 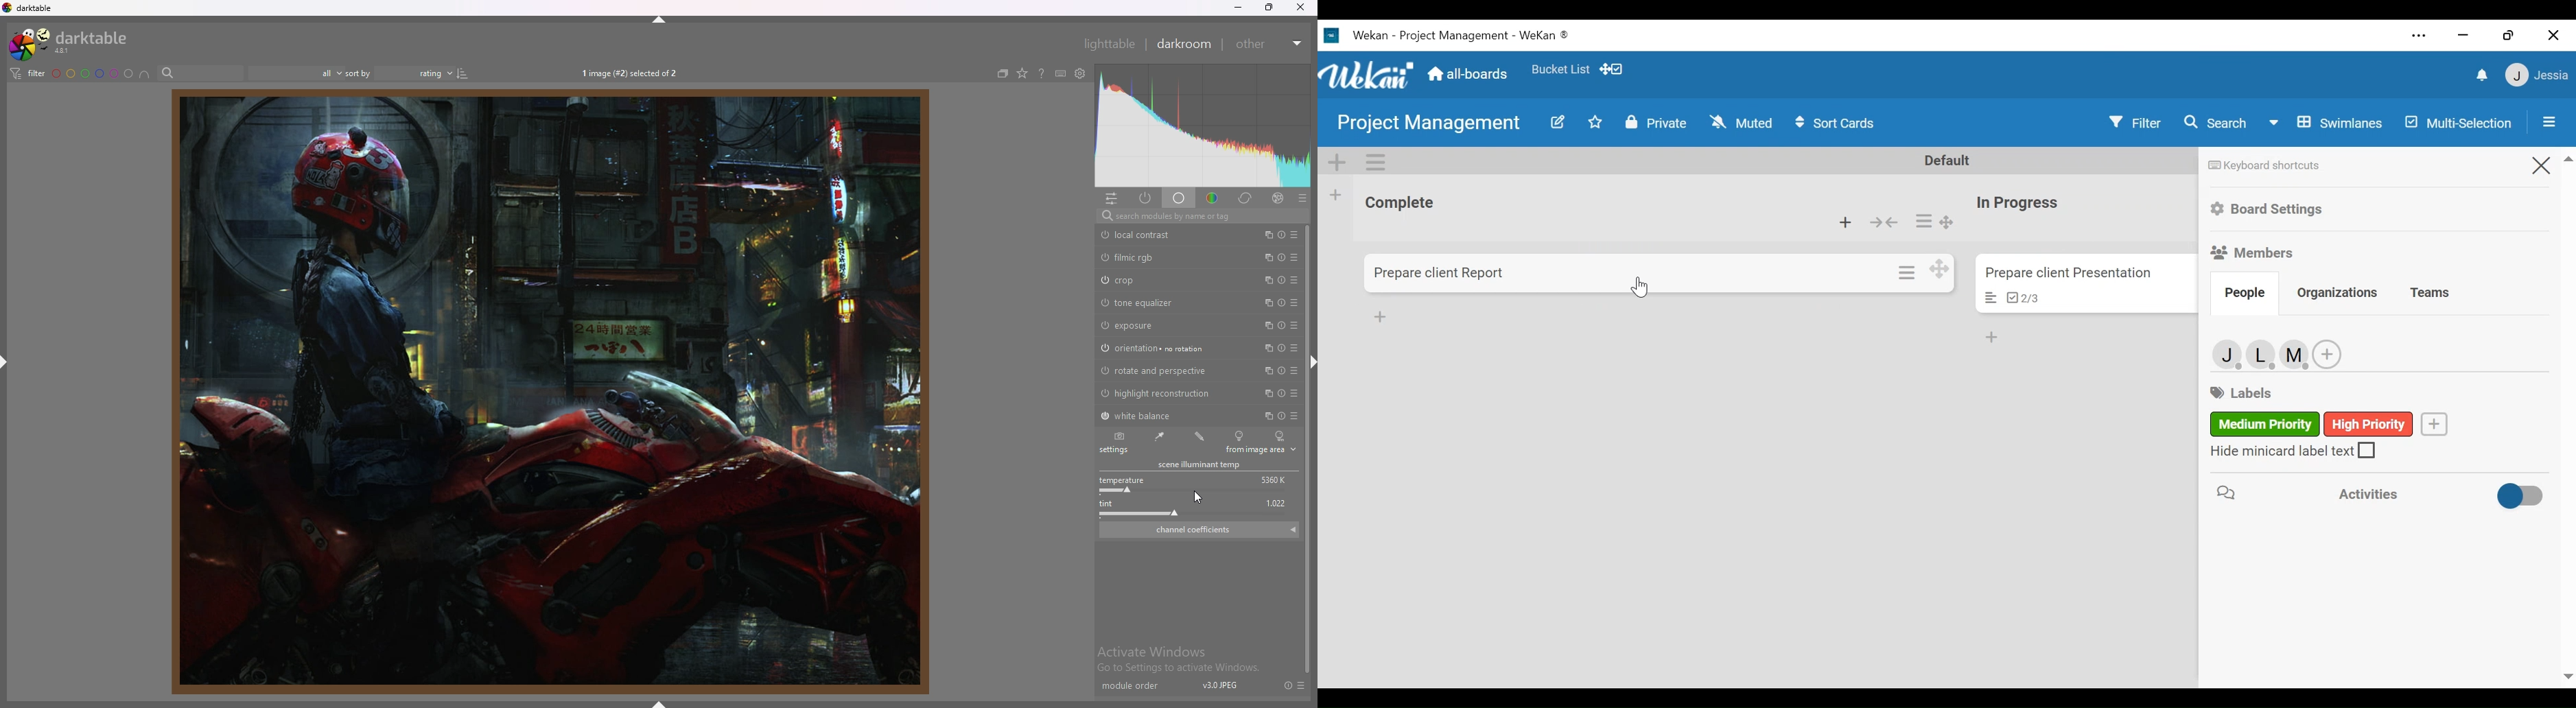 I want to click on Restore, so click(x=2506, y=35).